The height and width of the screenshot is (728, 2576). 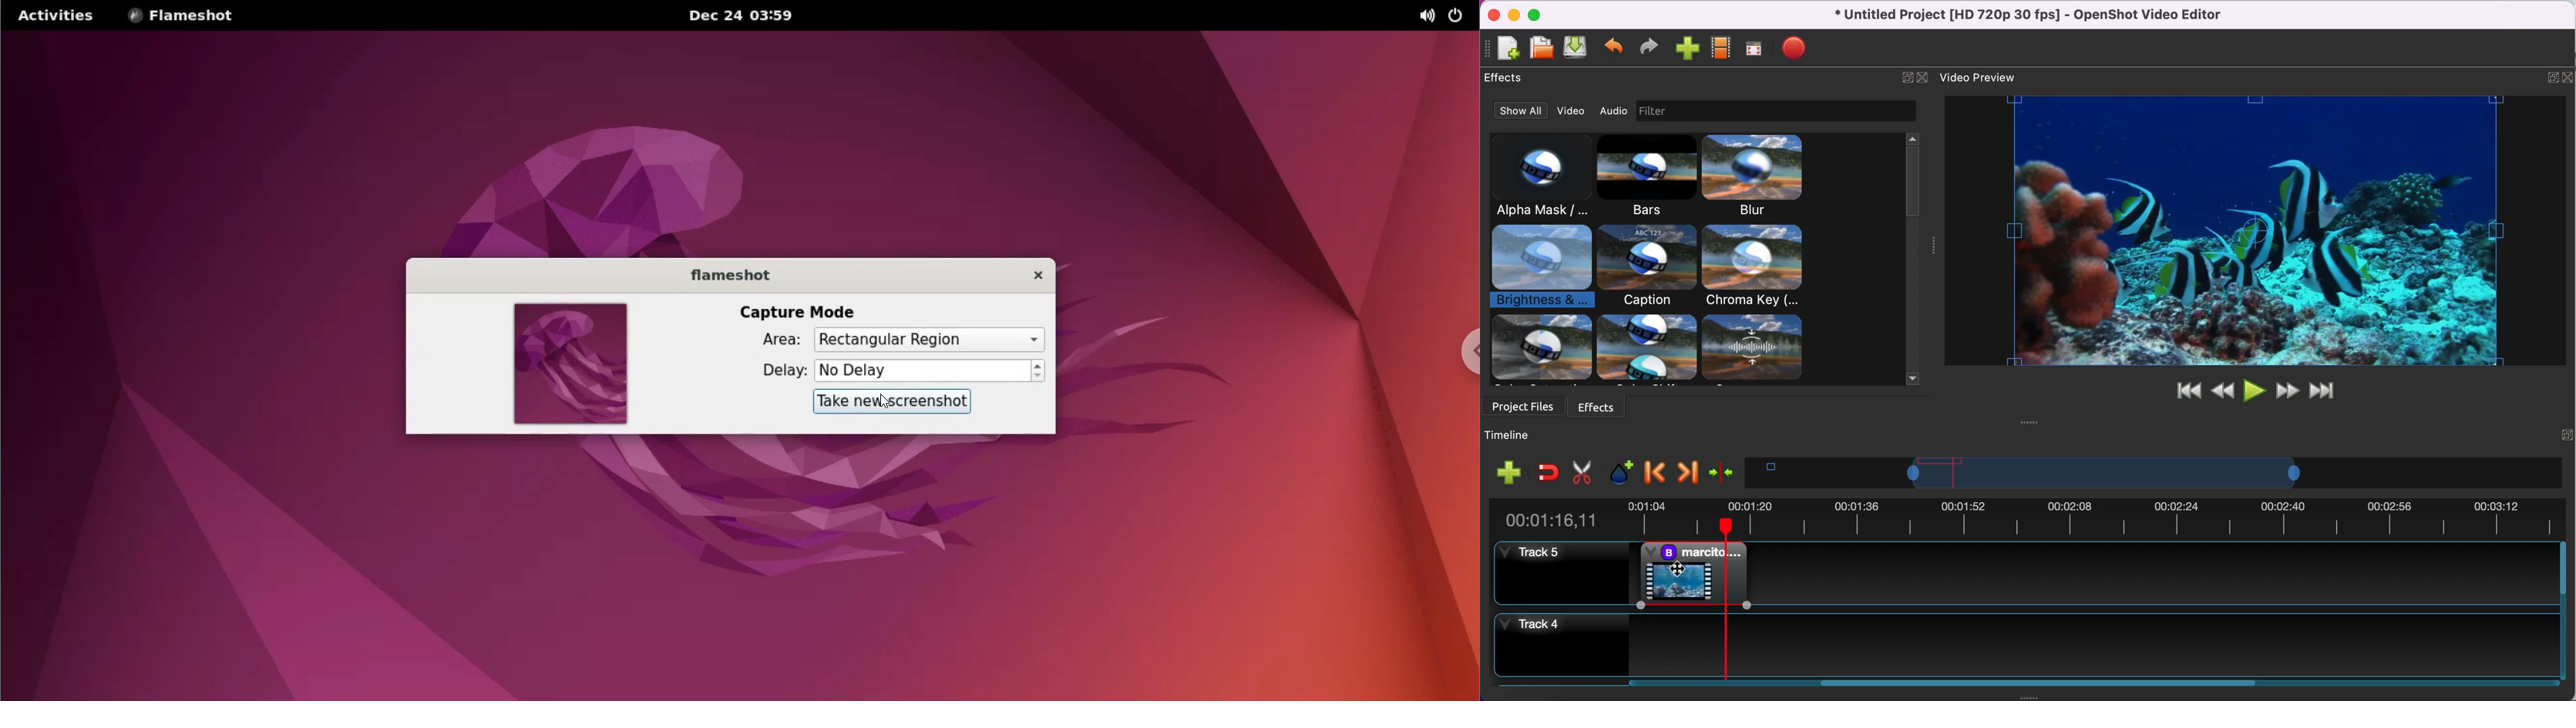 I want to click on video preview, so click(x=2253, y=232).